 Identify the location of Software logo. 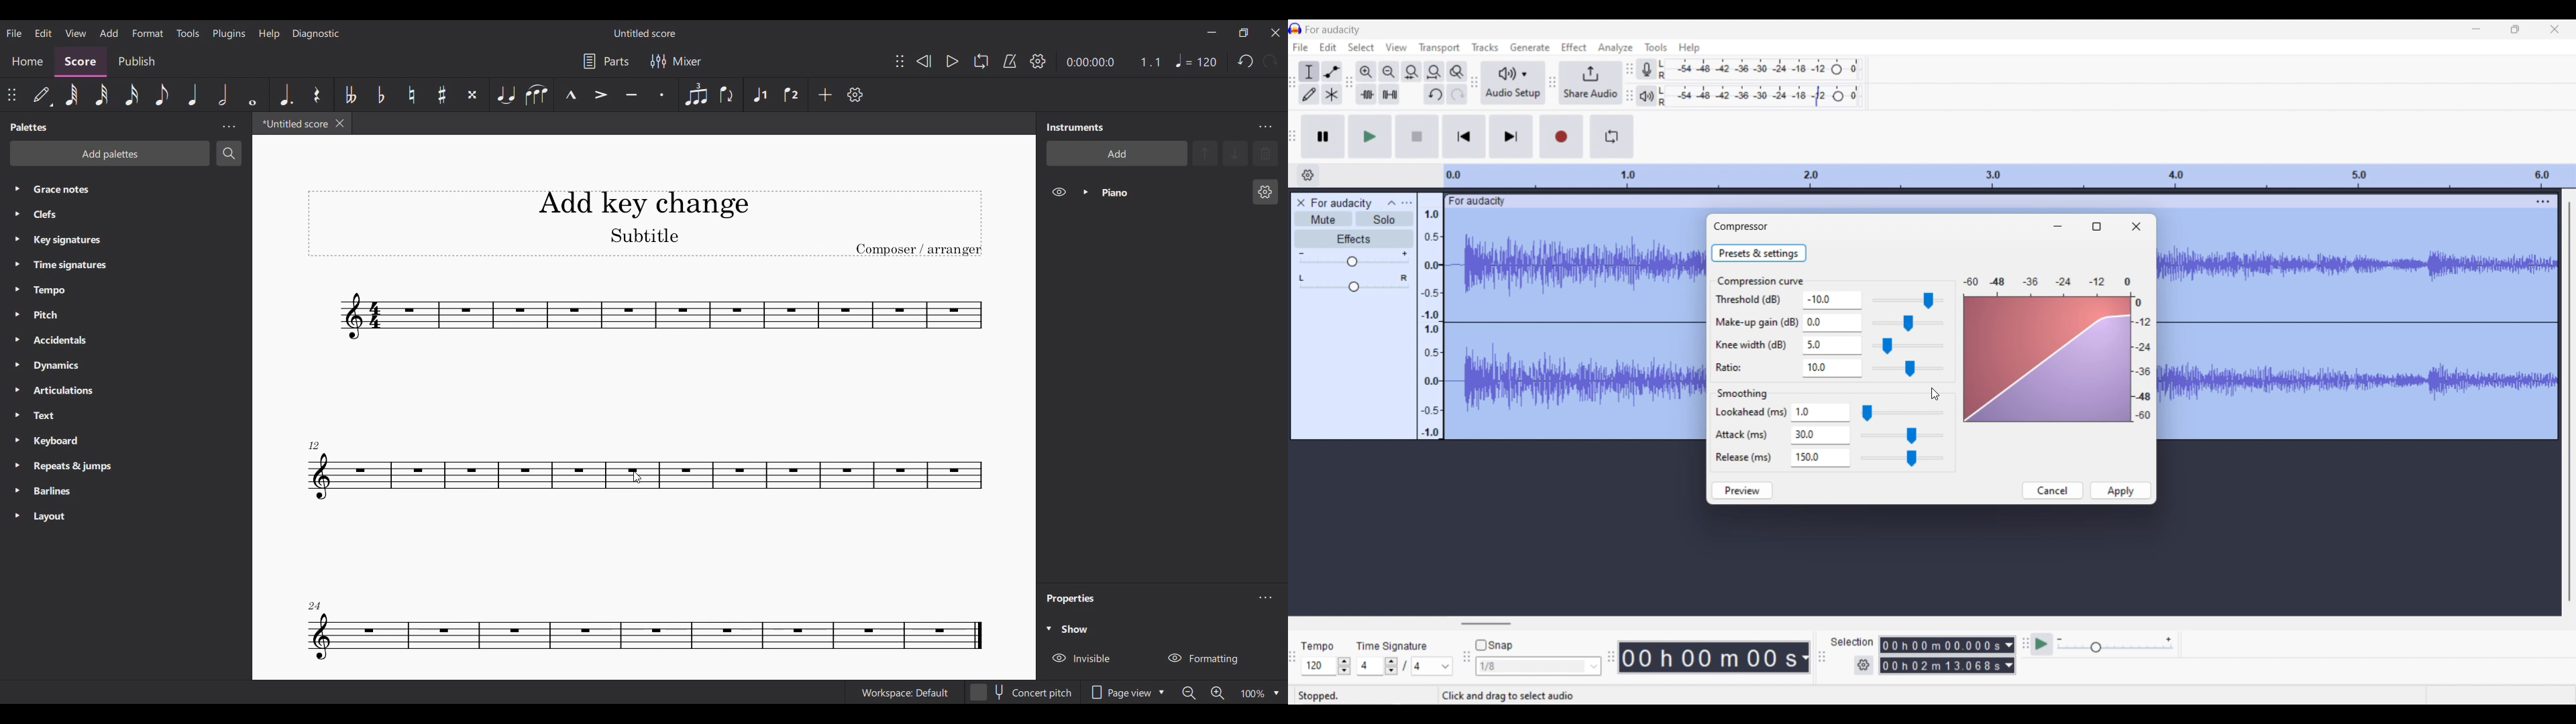
(1295, 29).